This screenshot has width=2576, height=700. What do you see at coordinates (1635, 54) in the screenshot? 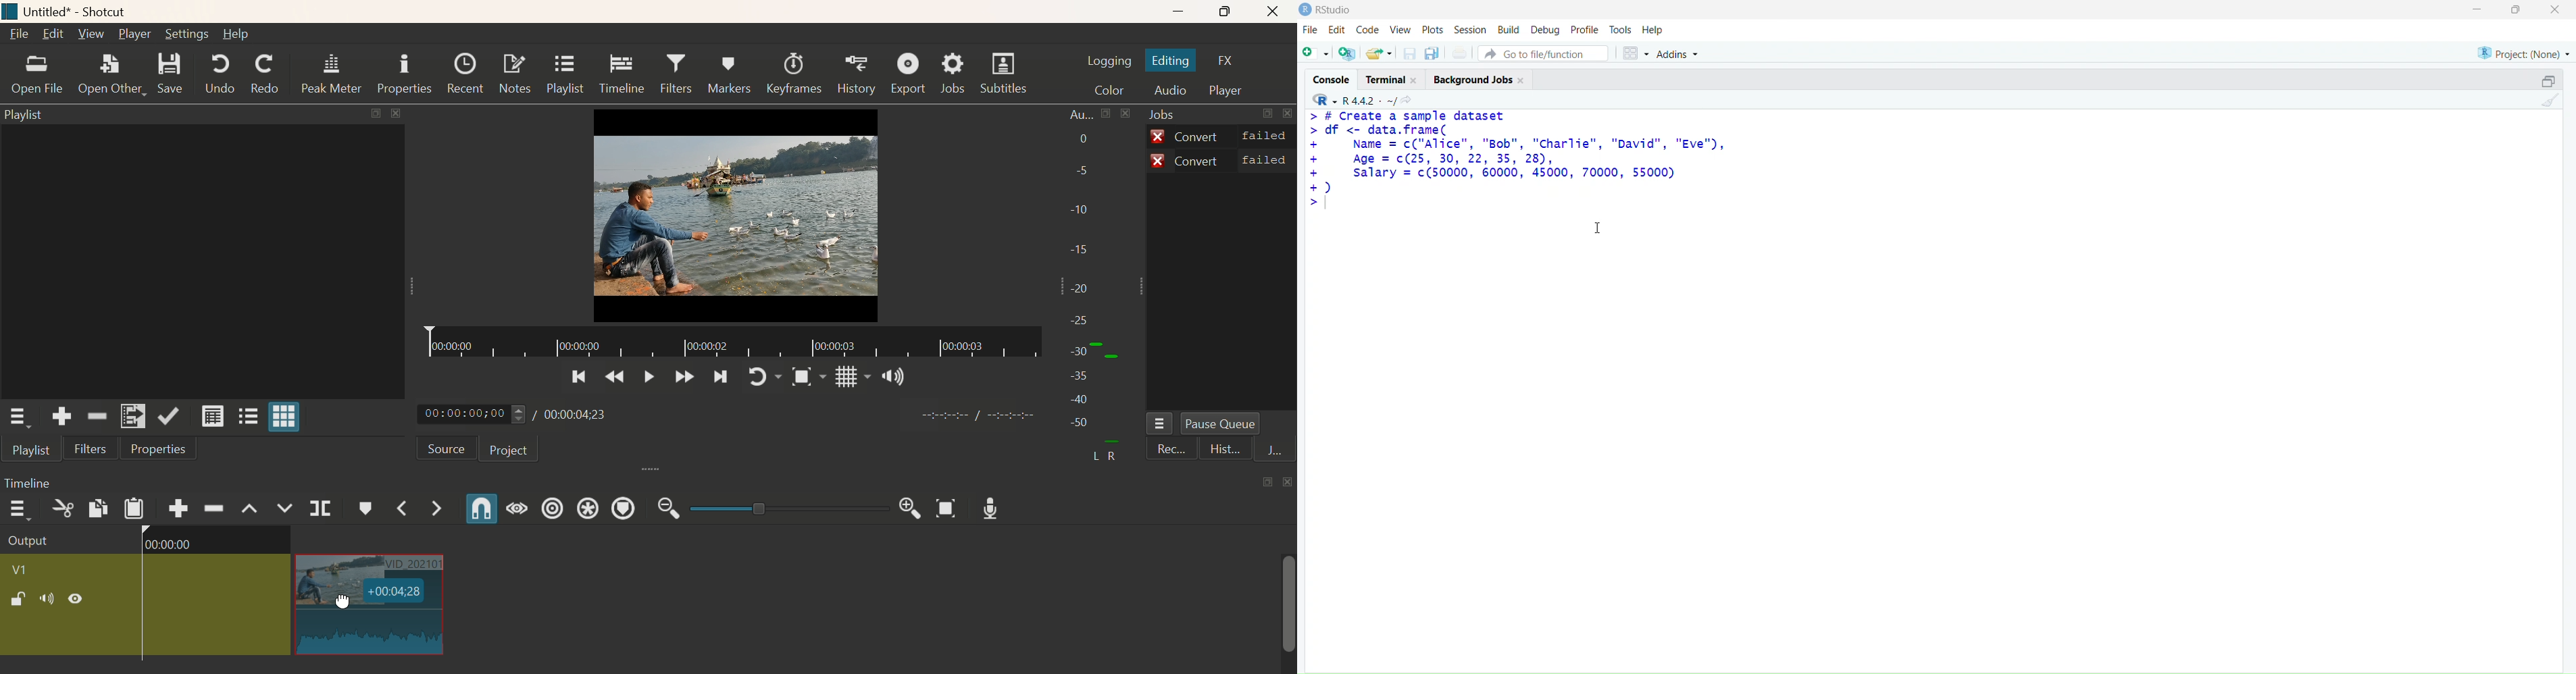
I see `workspace panes` at bounding box center [1635, 54].